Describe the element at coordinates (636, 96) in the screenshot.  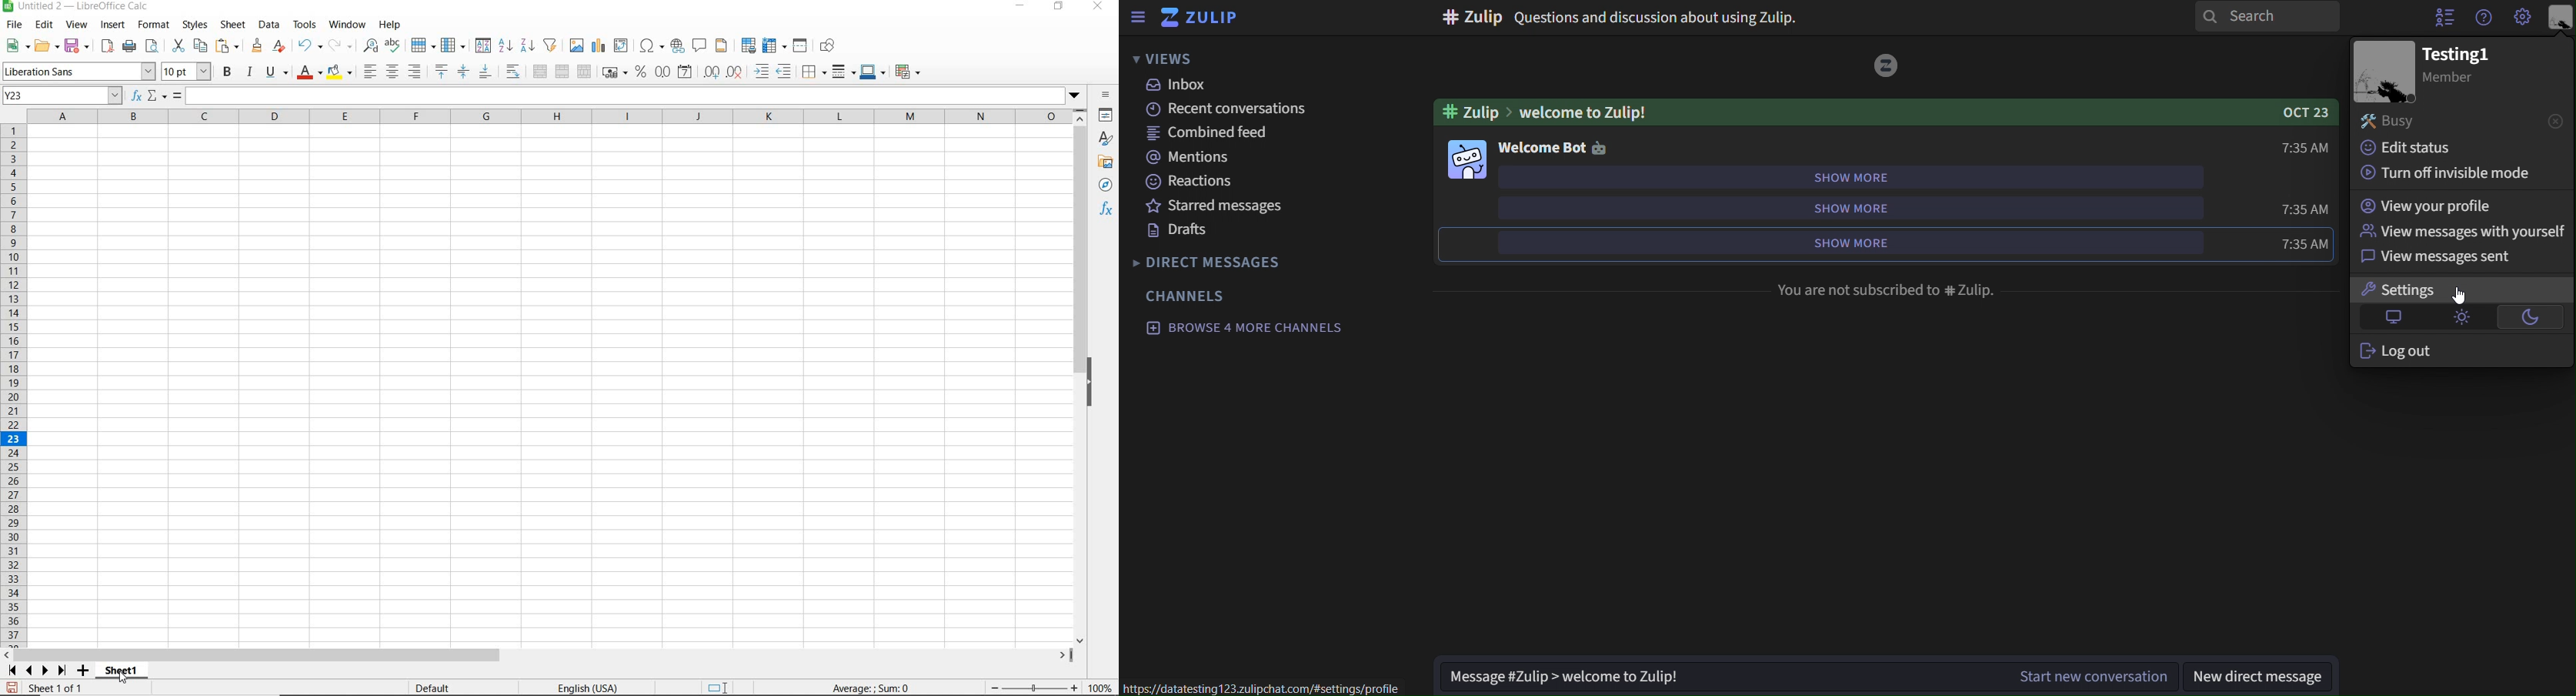
I see `EXPAND FORMULA BAR` at that location.